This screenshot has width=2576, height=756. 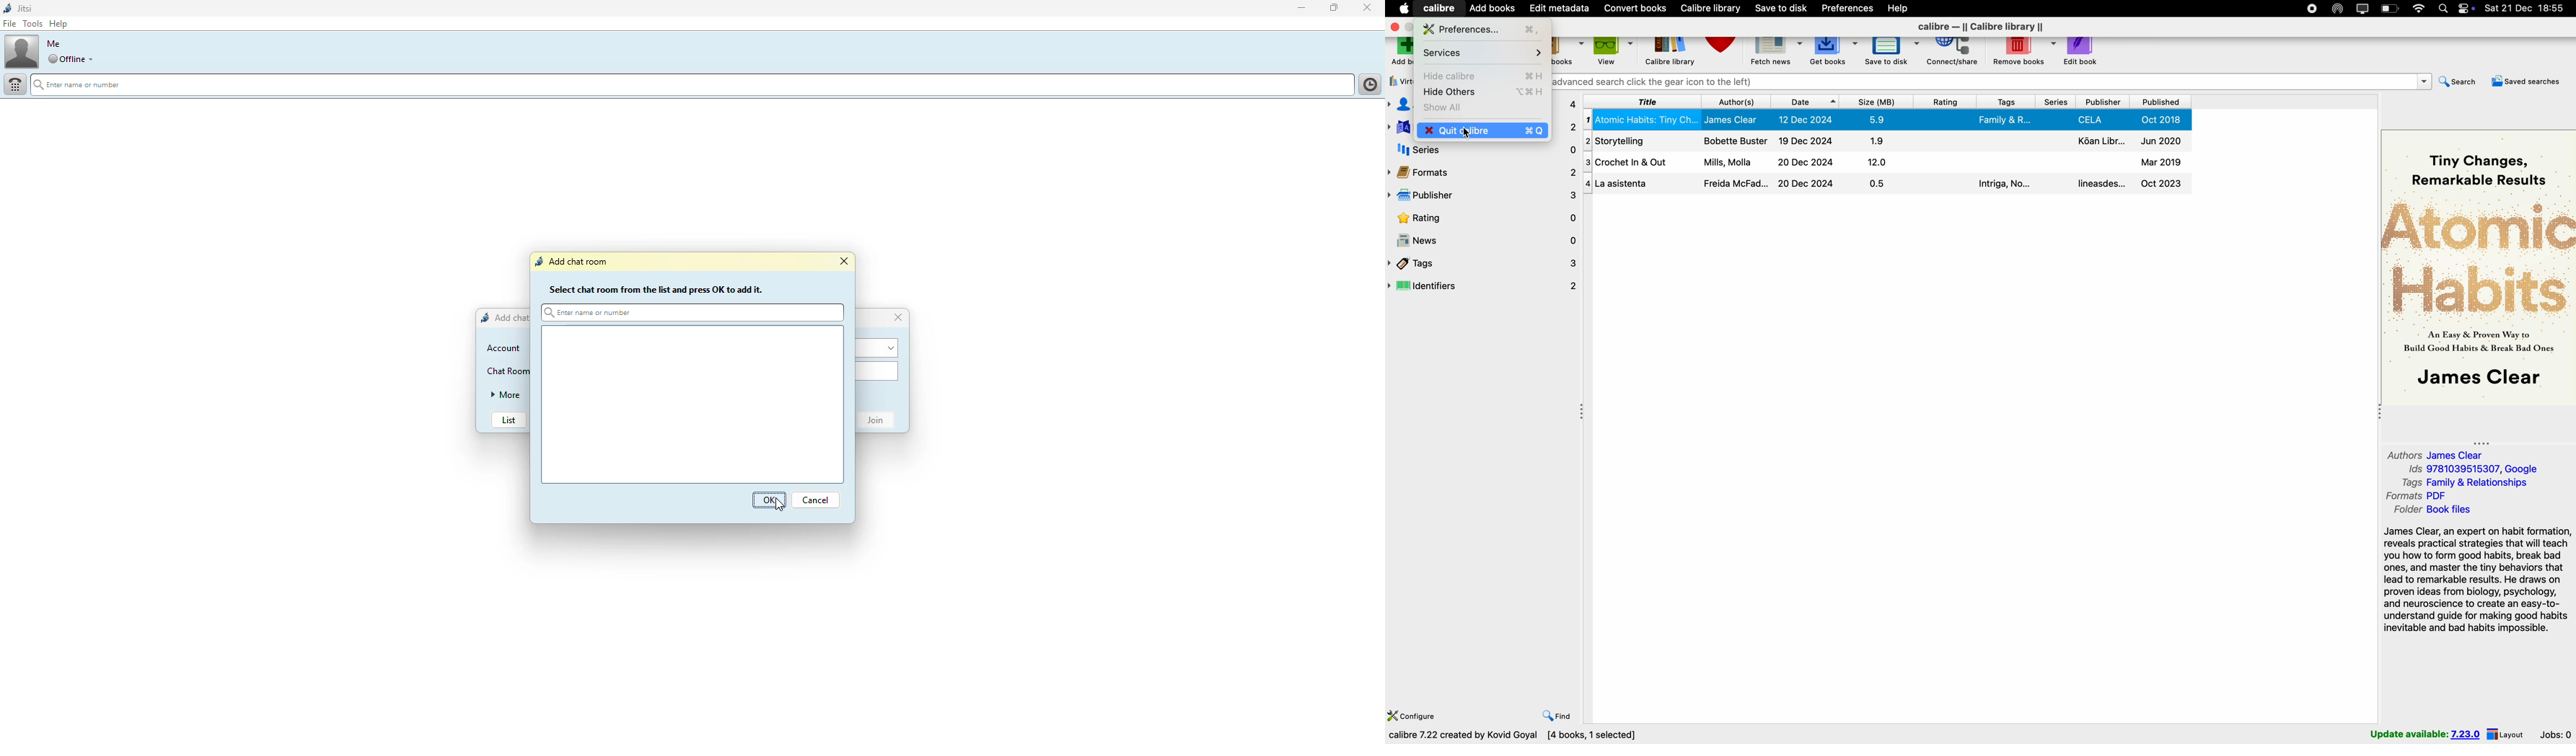 I want to click on cursor, so click(x=1460, y=131).